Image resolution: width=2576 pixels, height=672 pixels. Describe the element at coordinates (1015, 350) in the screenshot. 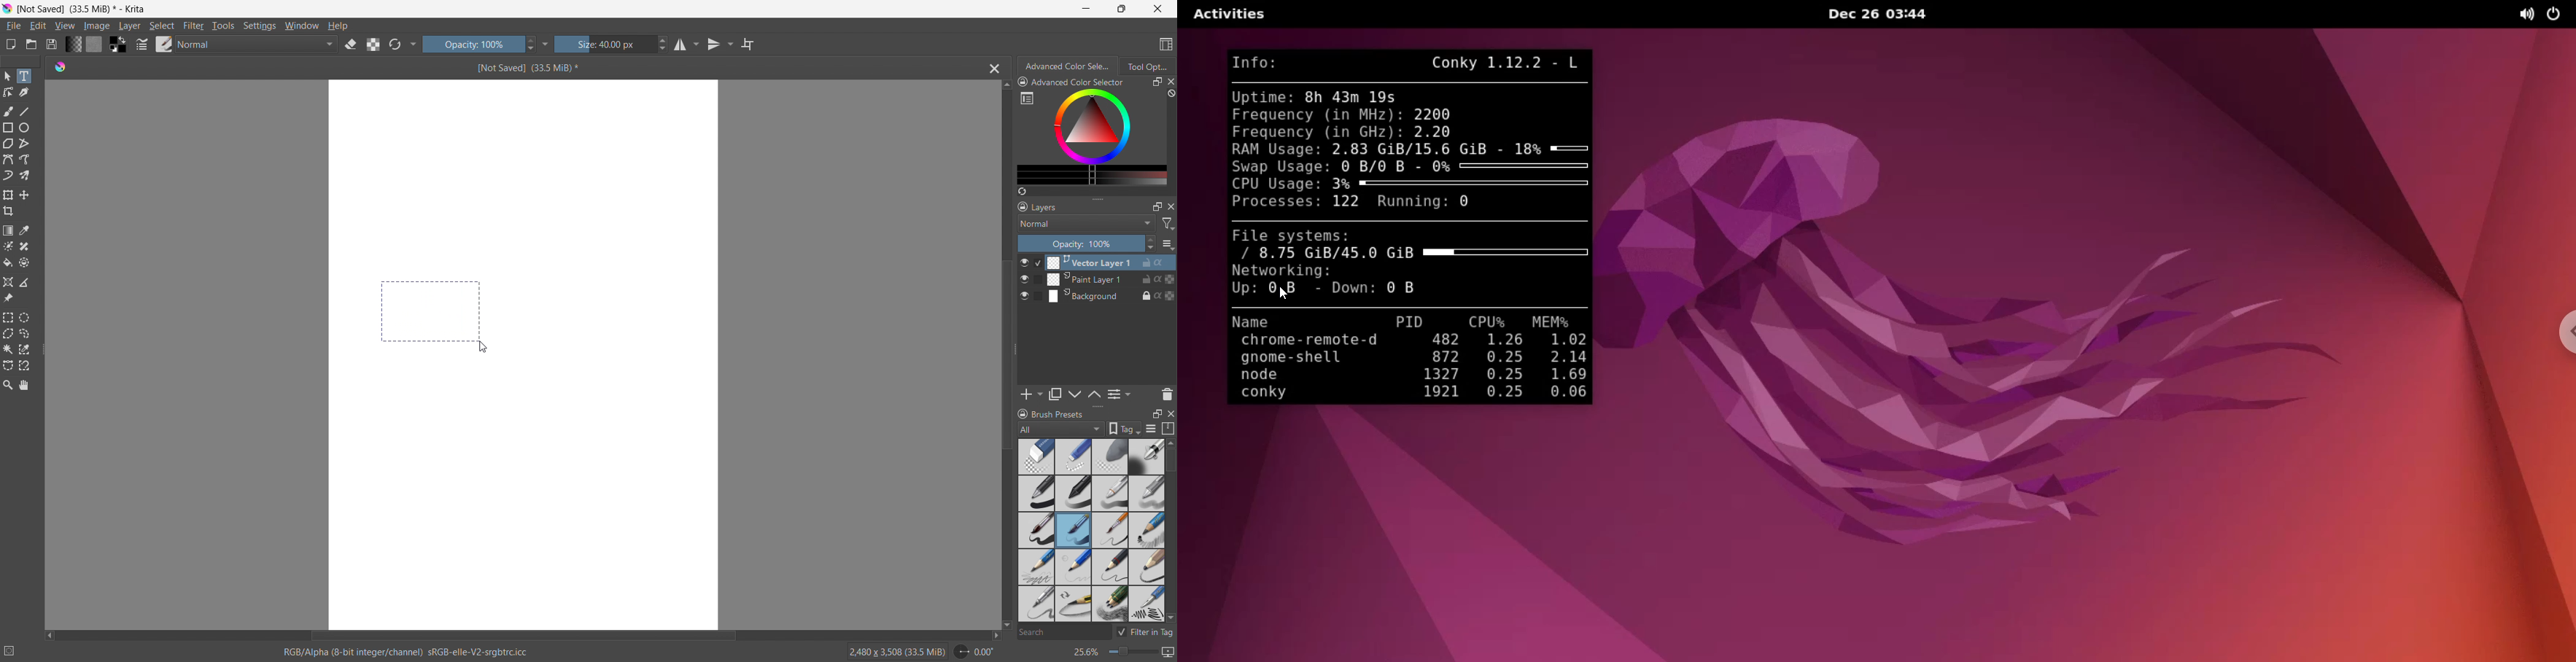

I see `resize` at that location.